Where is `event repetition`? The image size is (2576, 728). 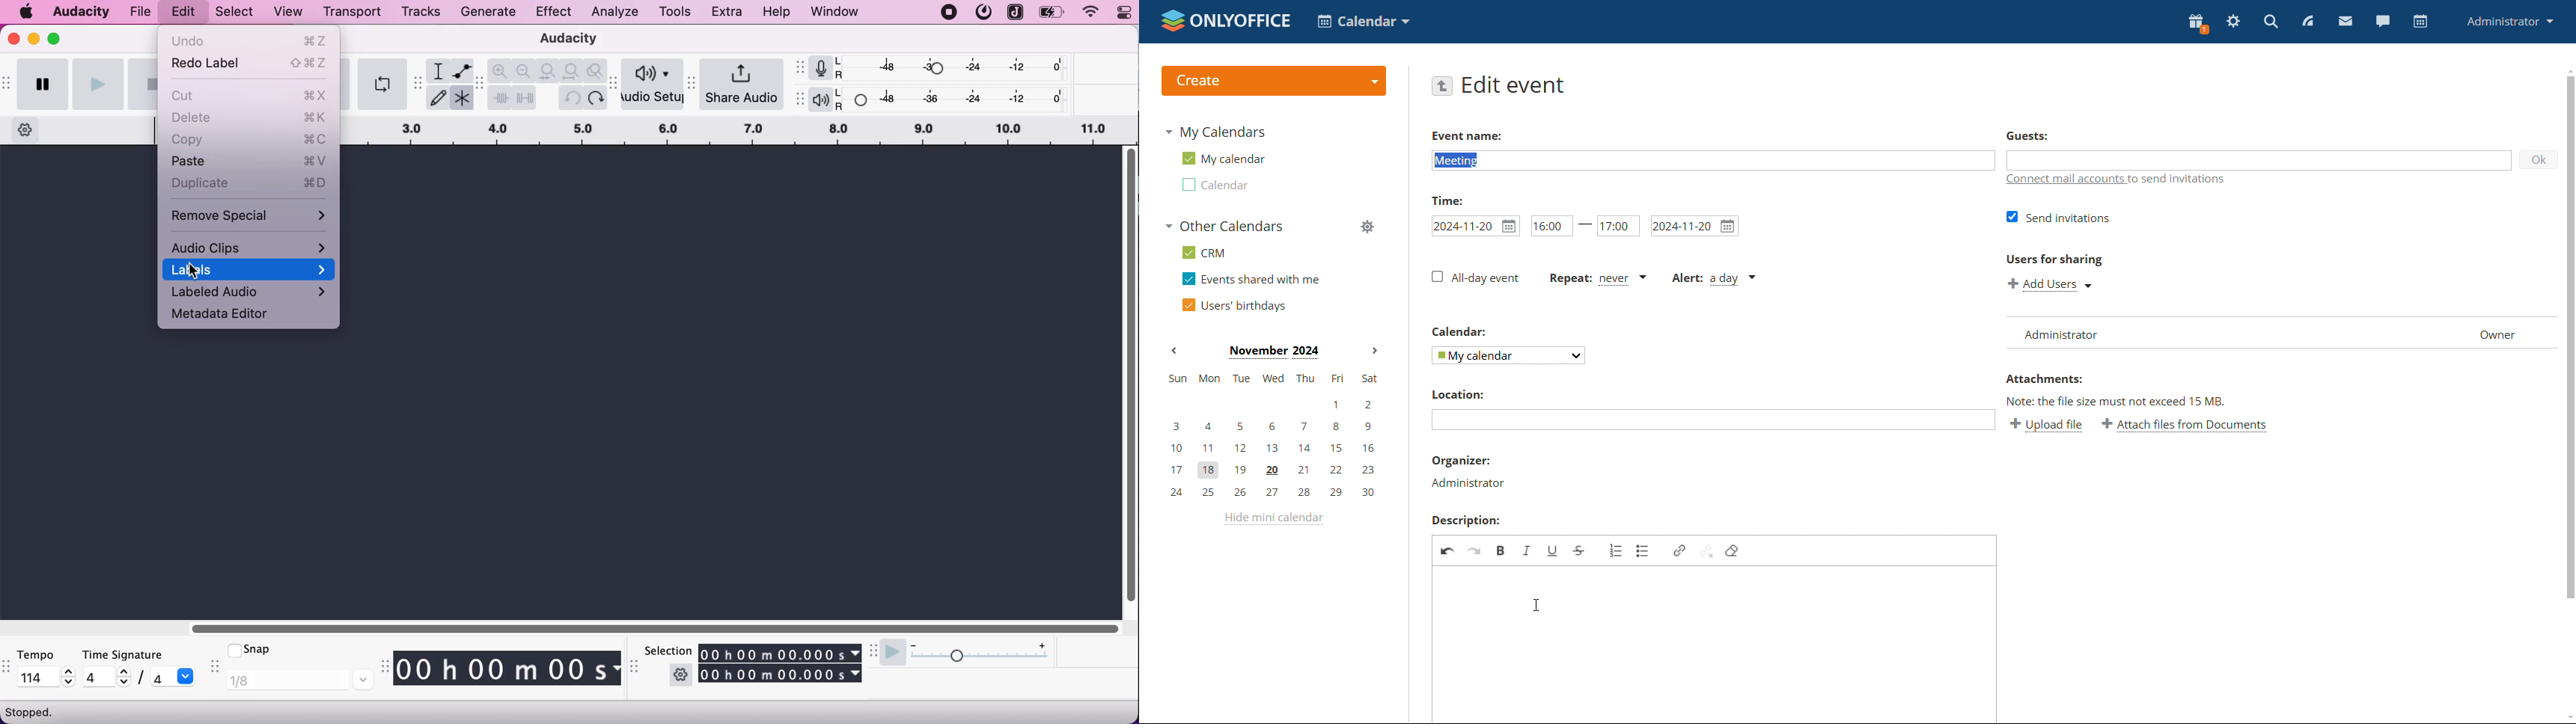 event repetition is located at coordinates (1598, 277).